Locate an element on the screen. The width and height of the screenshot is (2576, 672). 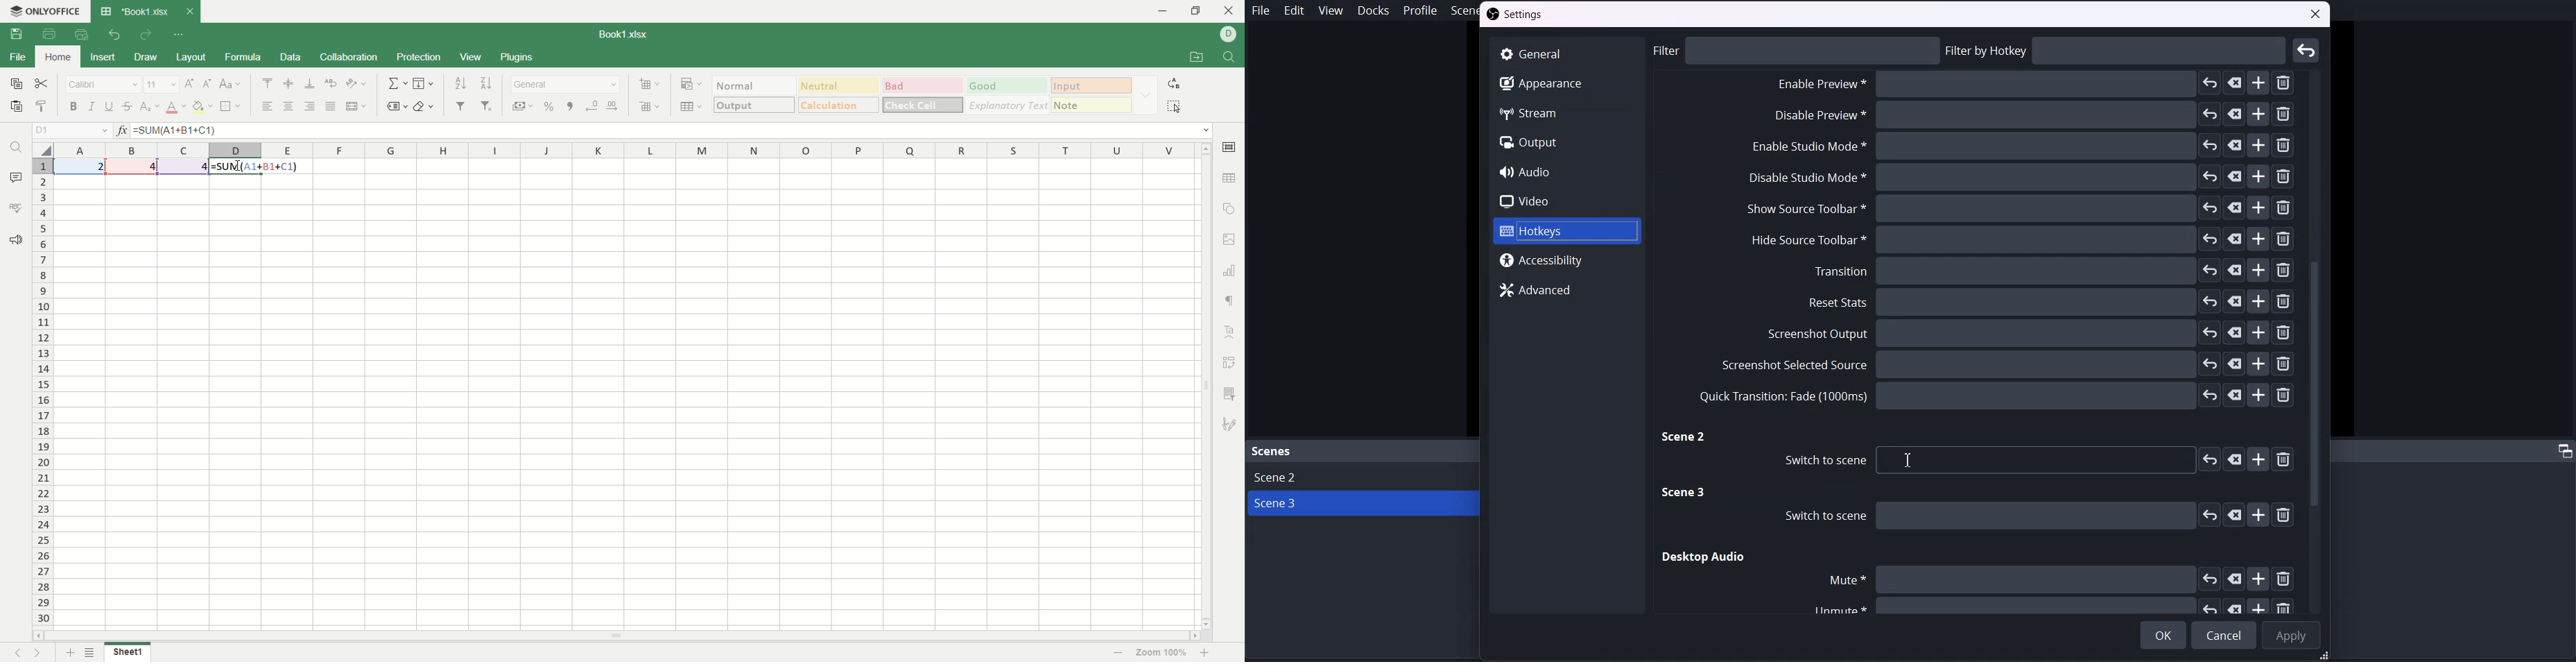
Show source toolbar is located at coordinates (2018, 209).